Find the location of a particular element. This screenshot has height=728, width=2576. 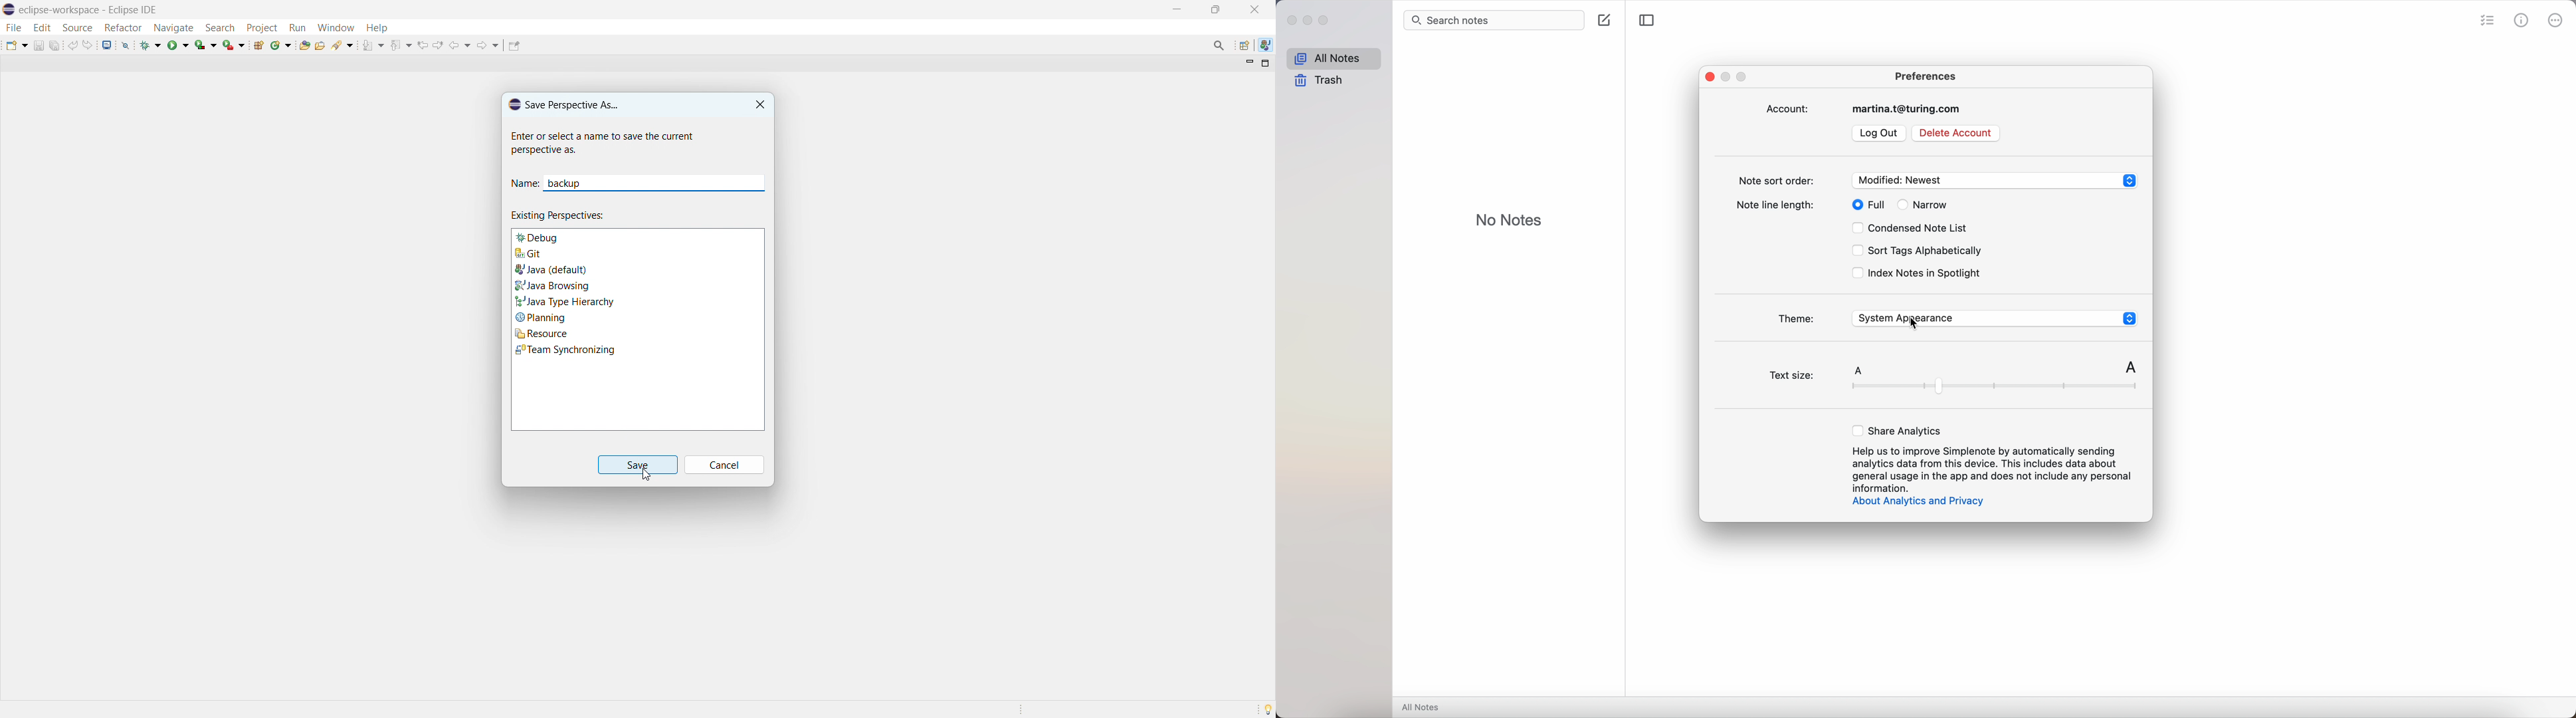

minimize is located at coordinates (1177, 9).